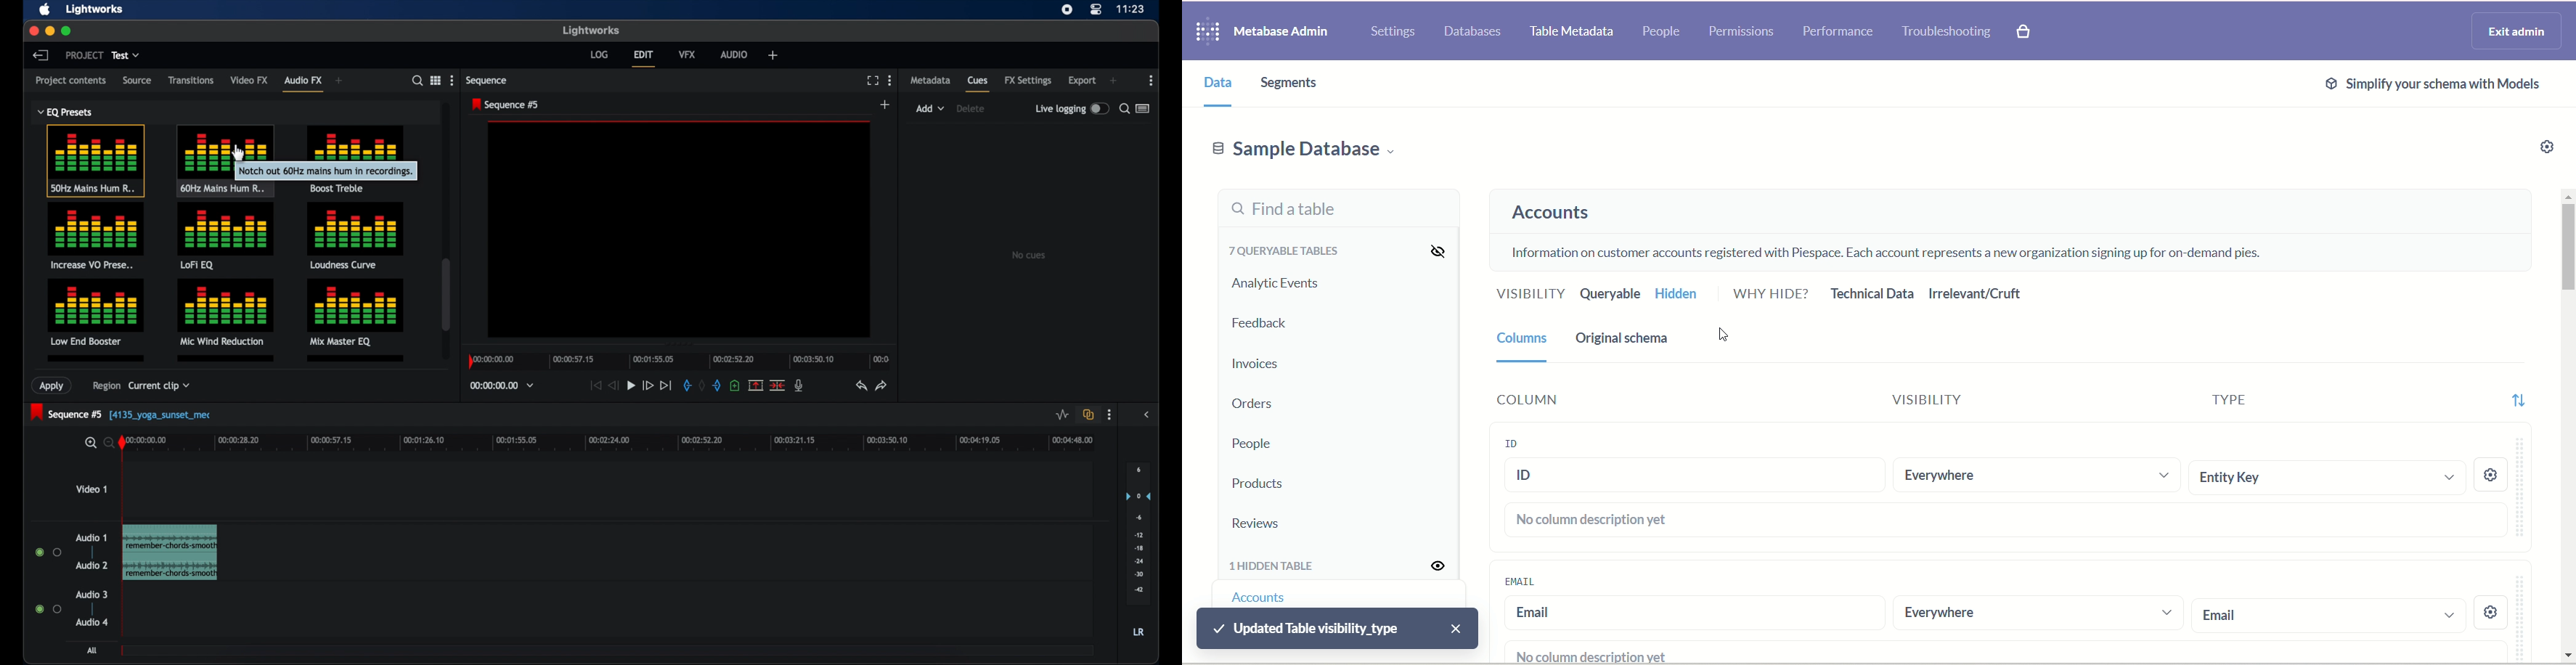 This screenshot has height=672, width=2576. I want to click on queryable tables, so click(1283, 255).